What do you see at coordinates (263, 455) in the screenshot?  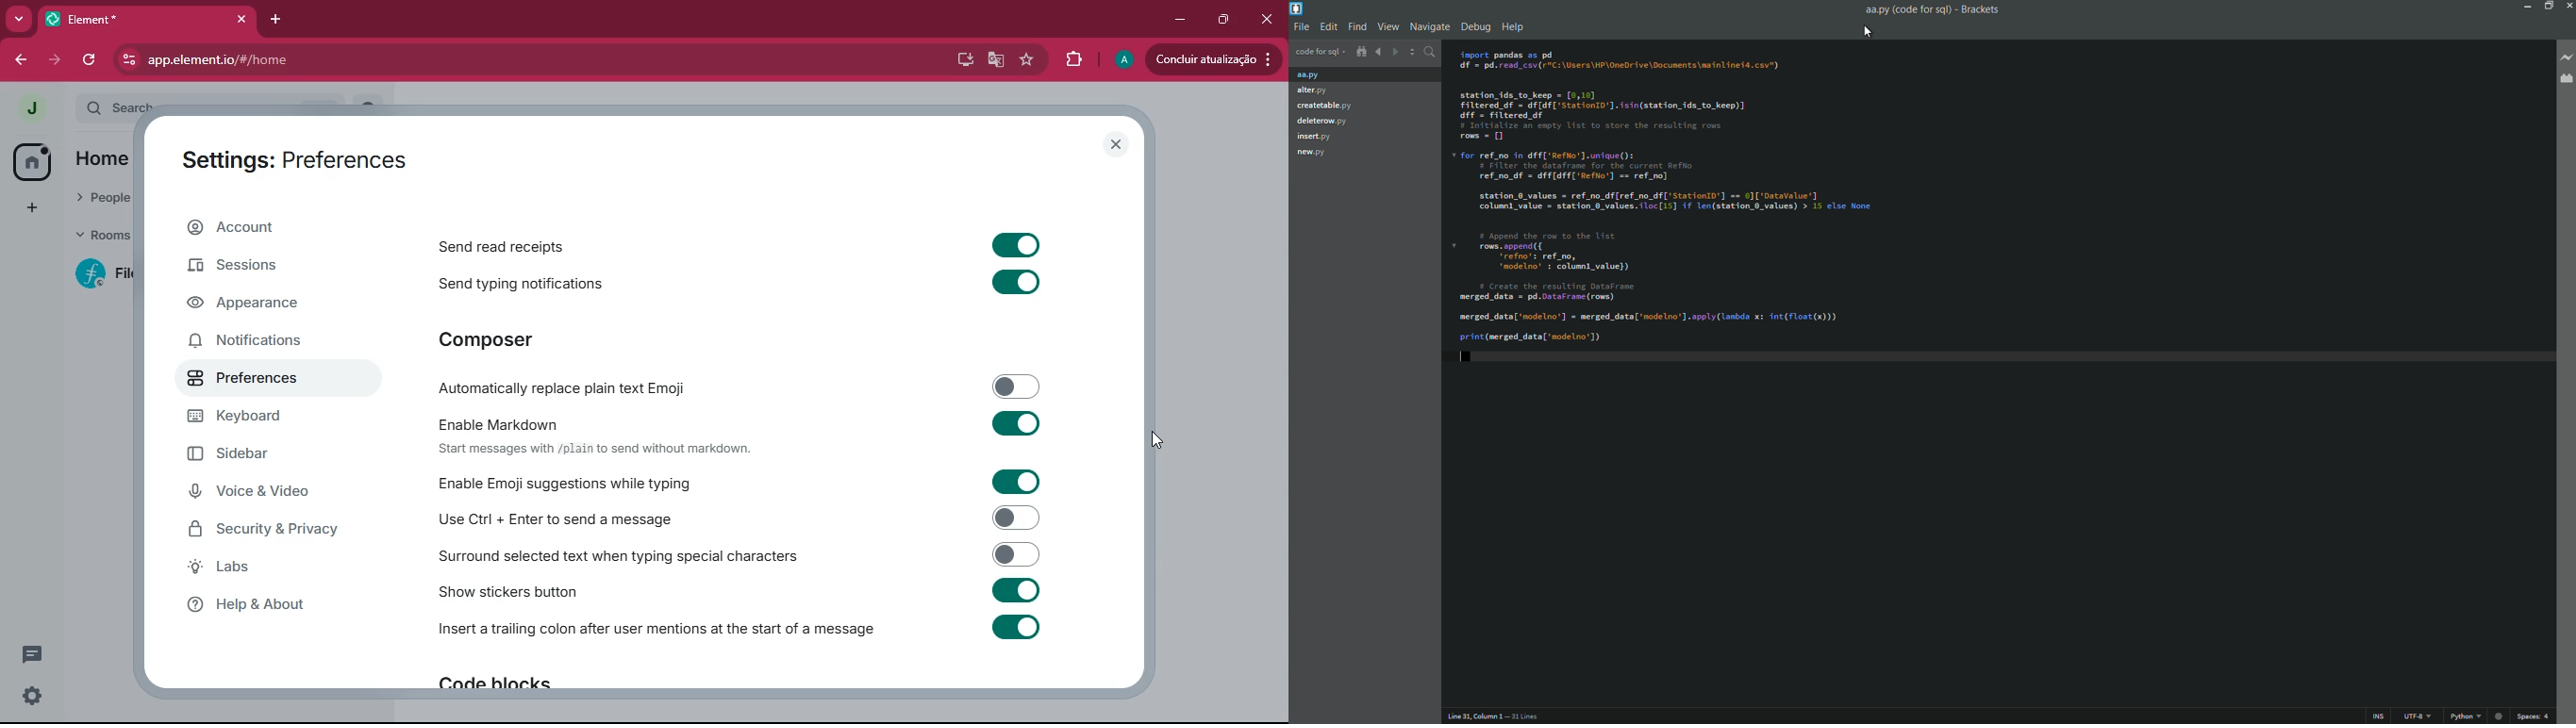 I see `sidebar` at bounding box center [263, 455].